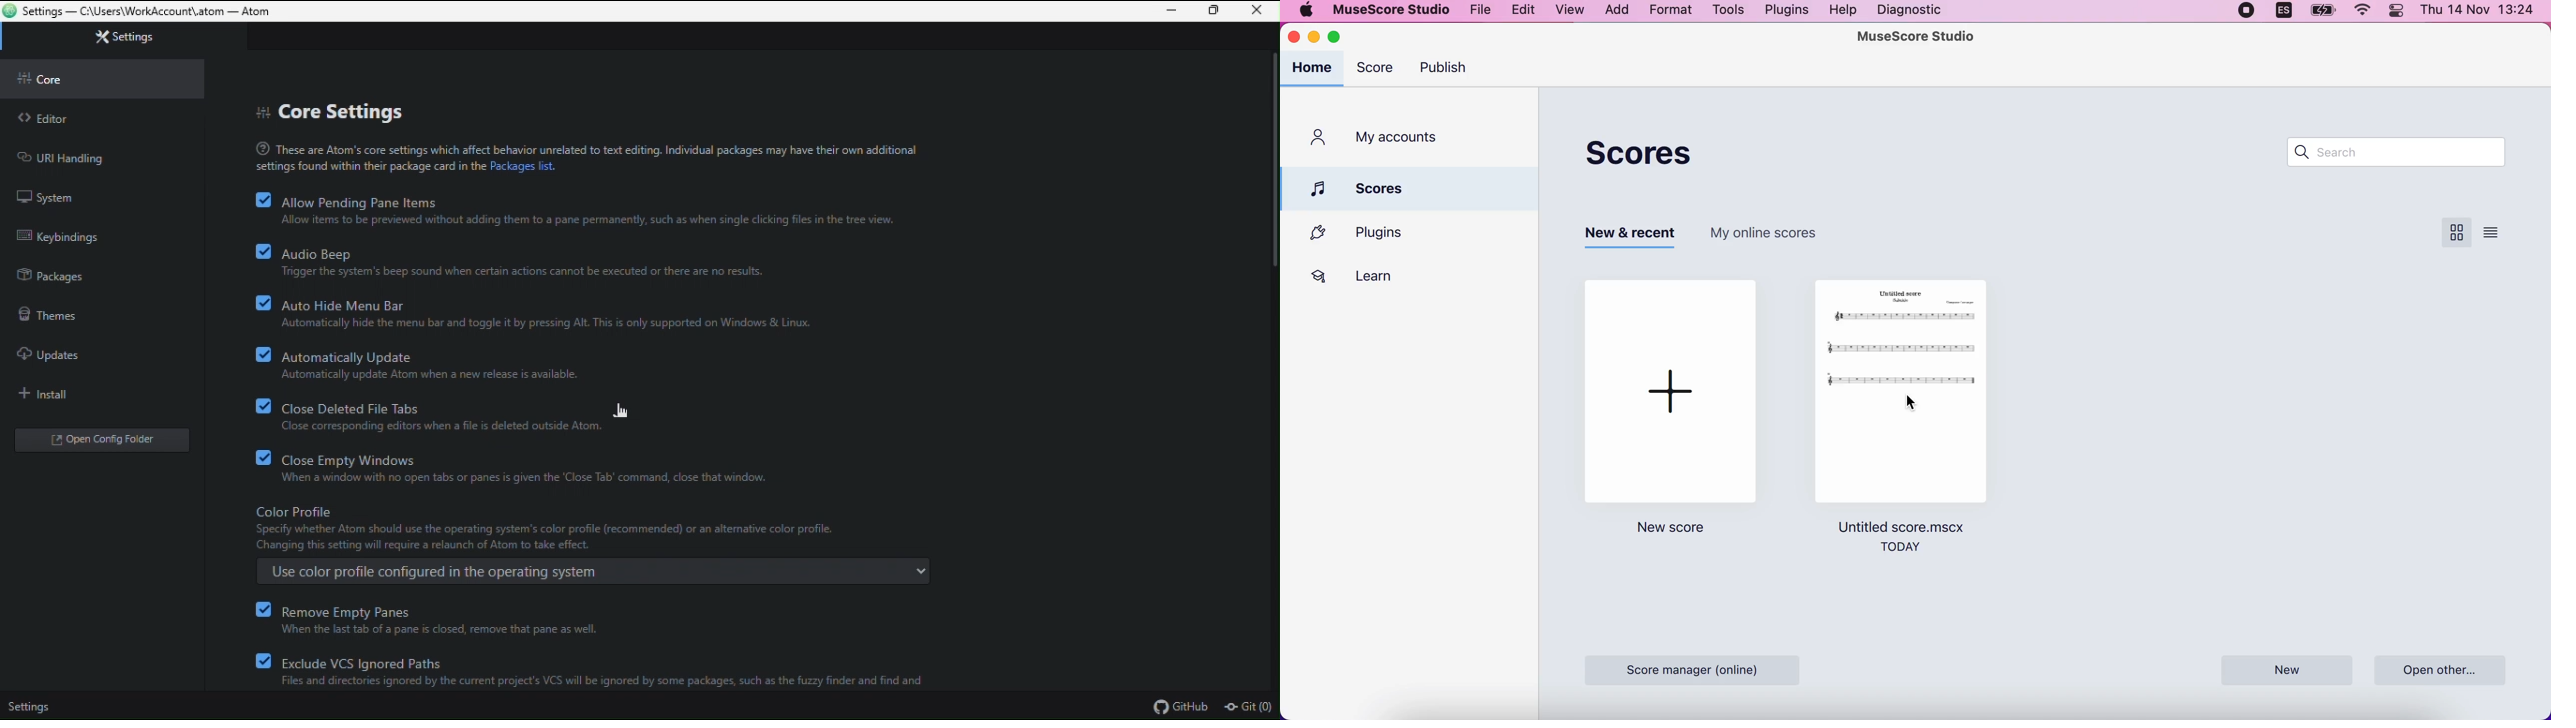 This screenshot has width=2576, height=728. What do you see at coordinates (602, 672) in the screenshot?
I see `exclude VCS ignored paths` at bounding box center [602, 672].